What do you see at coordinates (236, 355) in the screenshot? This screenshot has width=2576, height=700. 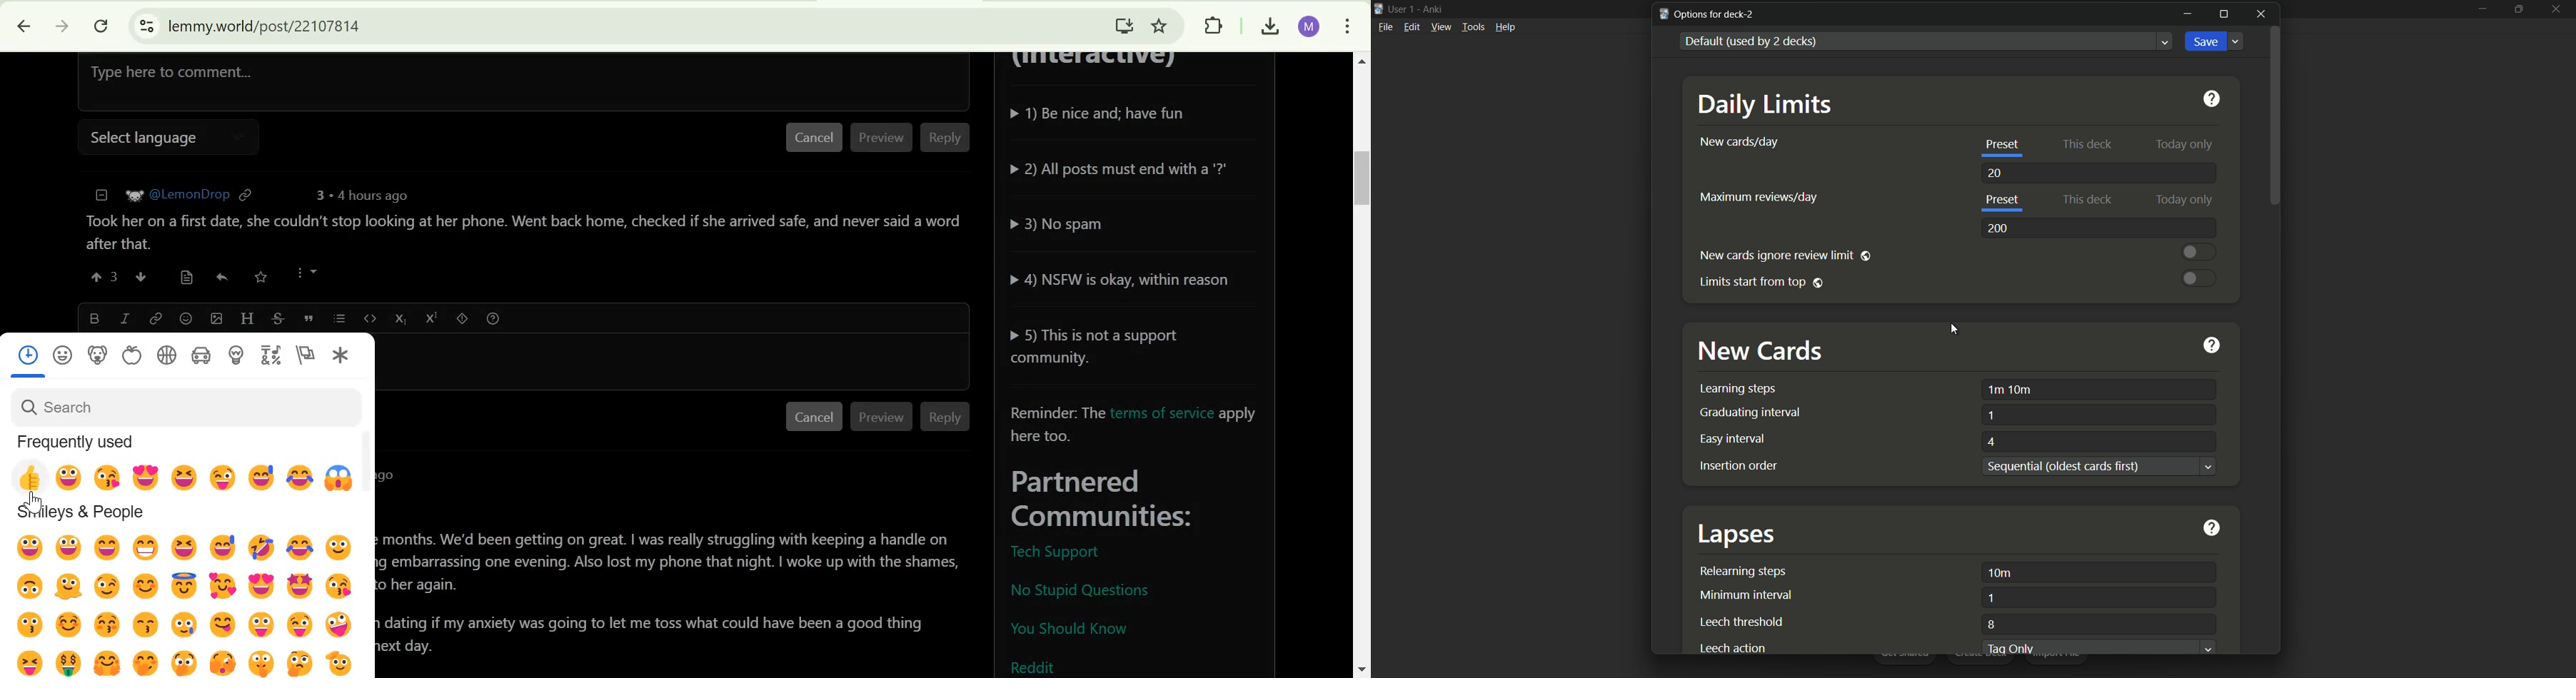 I see `objects` at bounding box center [236, 355].